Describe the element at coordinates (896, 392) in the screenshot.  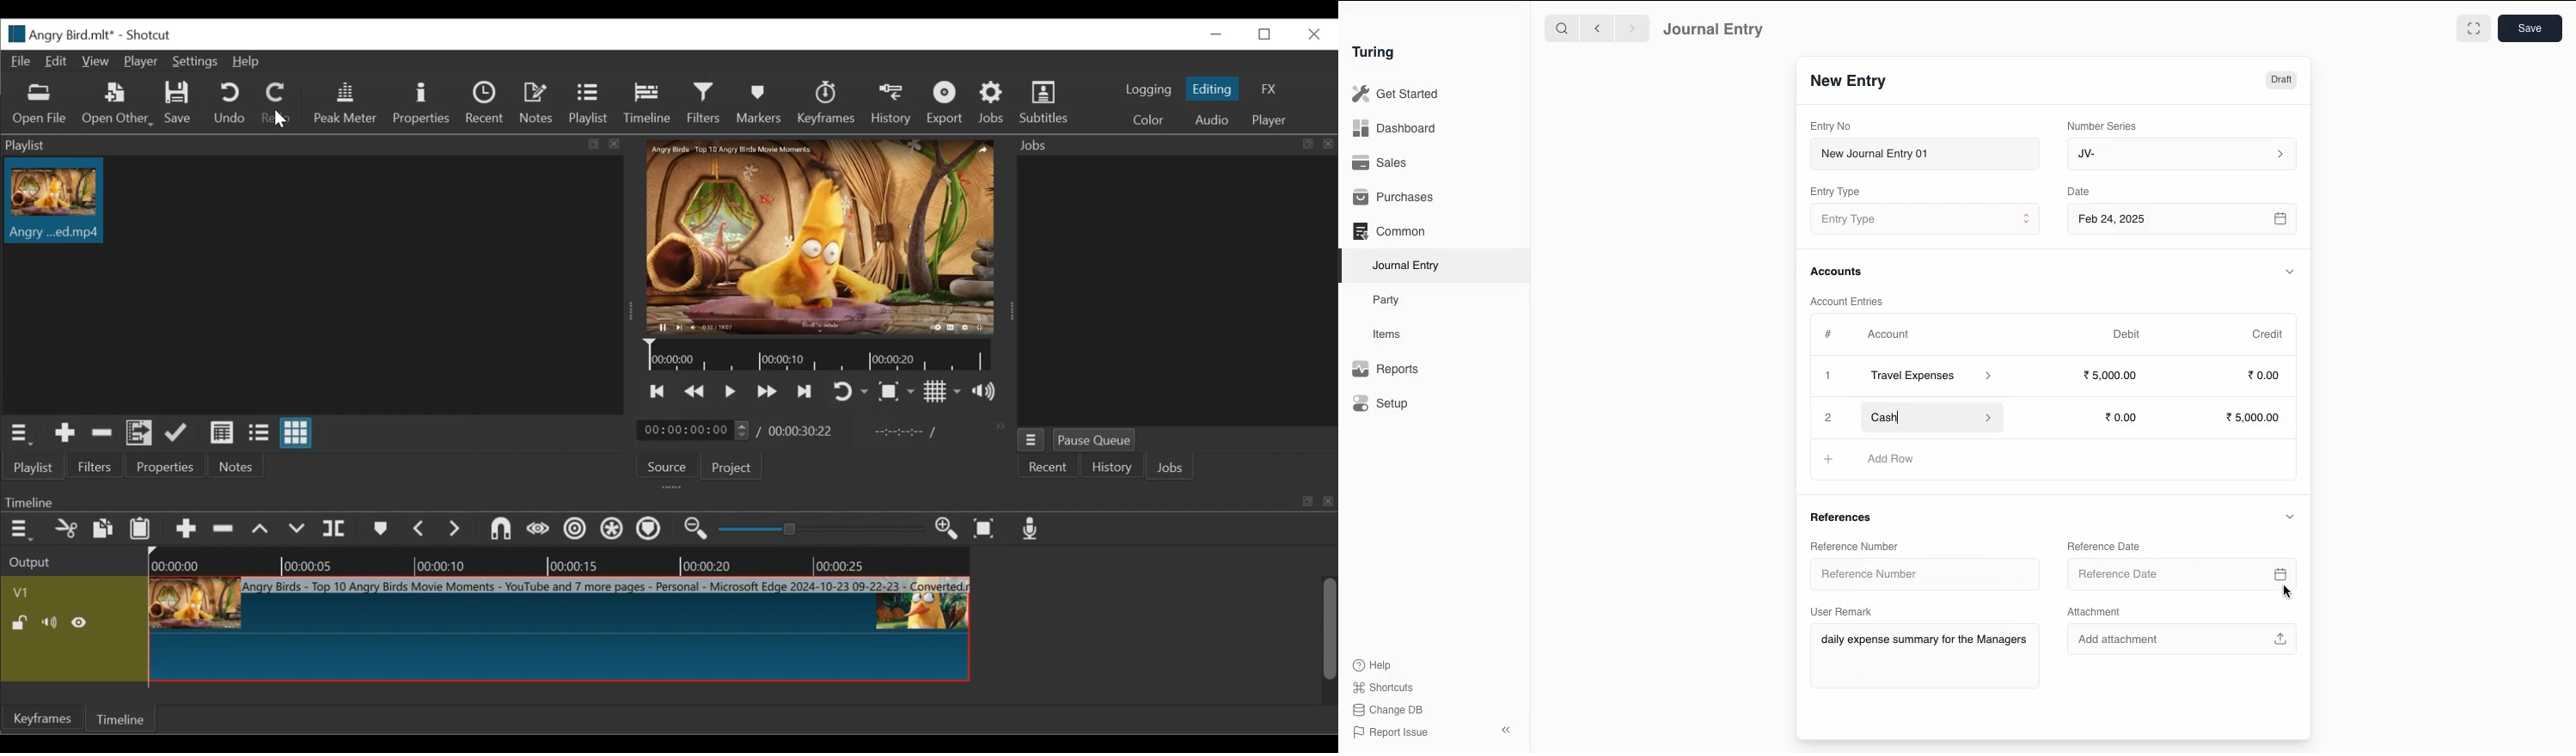
I see `Toggle zoom` at that location.